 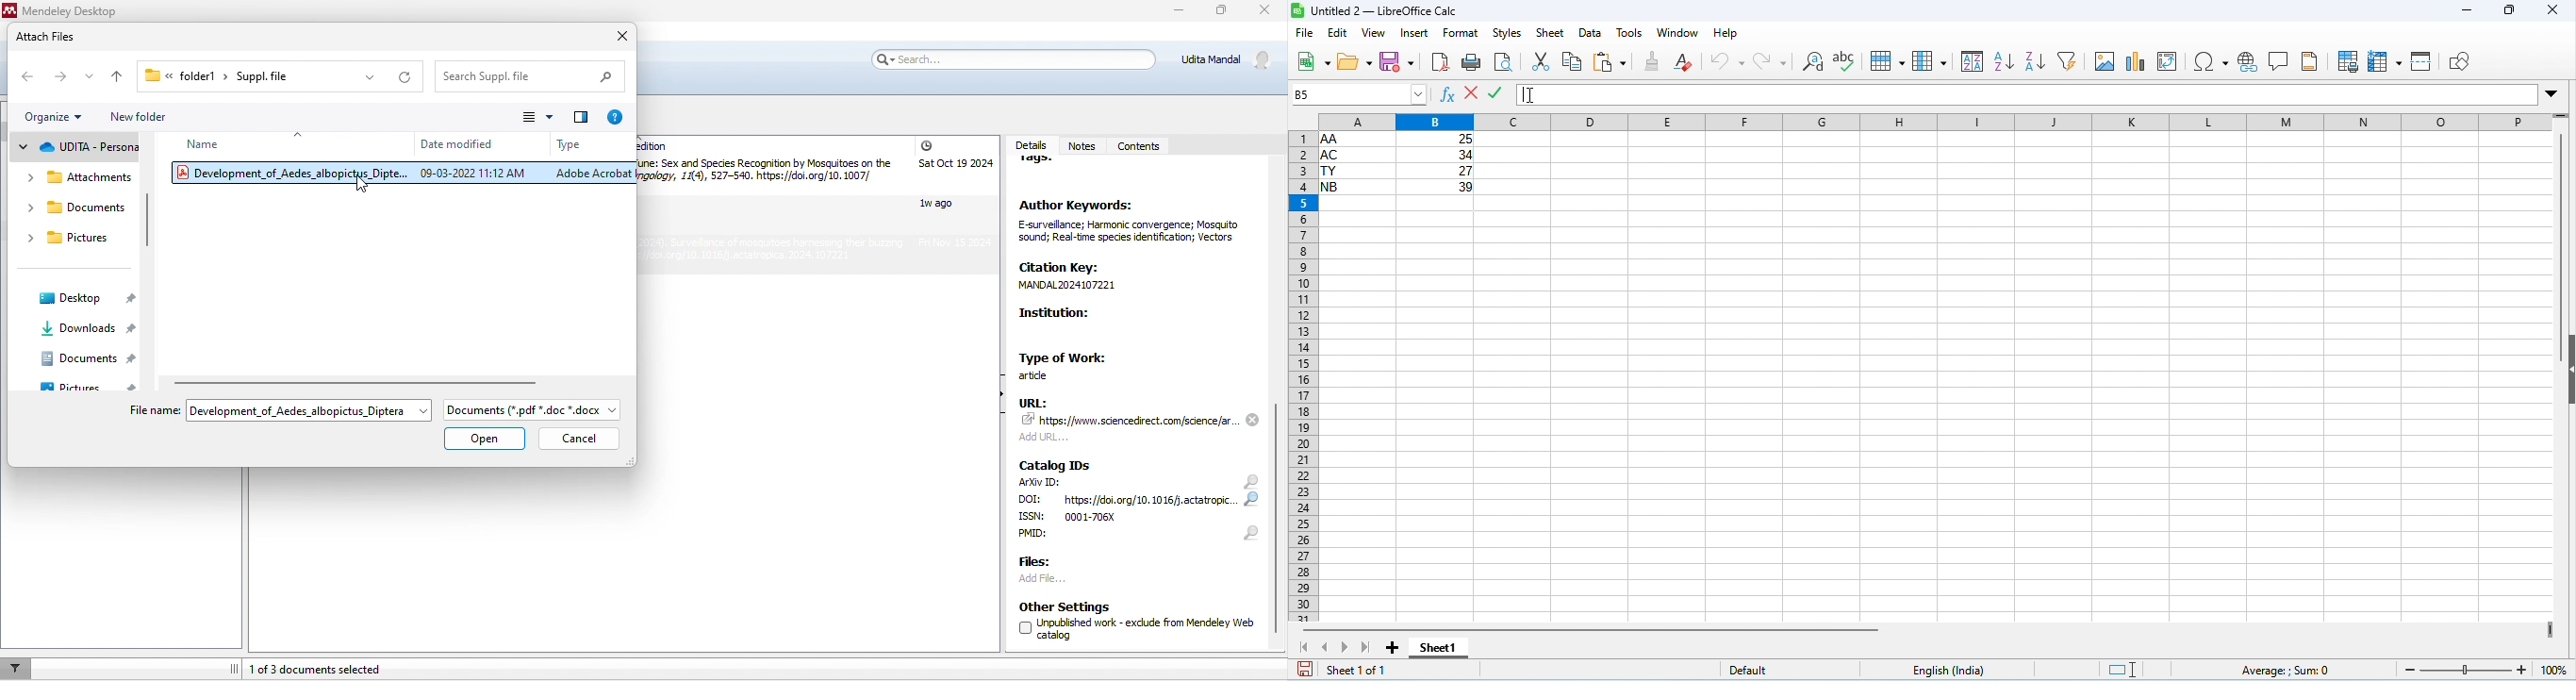 What do you see at coordinates (2312, 61) in the screenshot?
I see `header and footer` at bounding box center [2312, 61].